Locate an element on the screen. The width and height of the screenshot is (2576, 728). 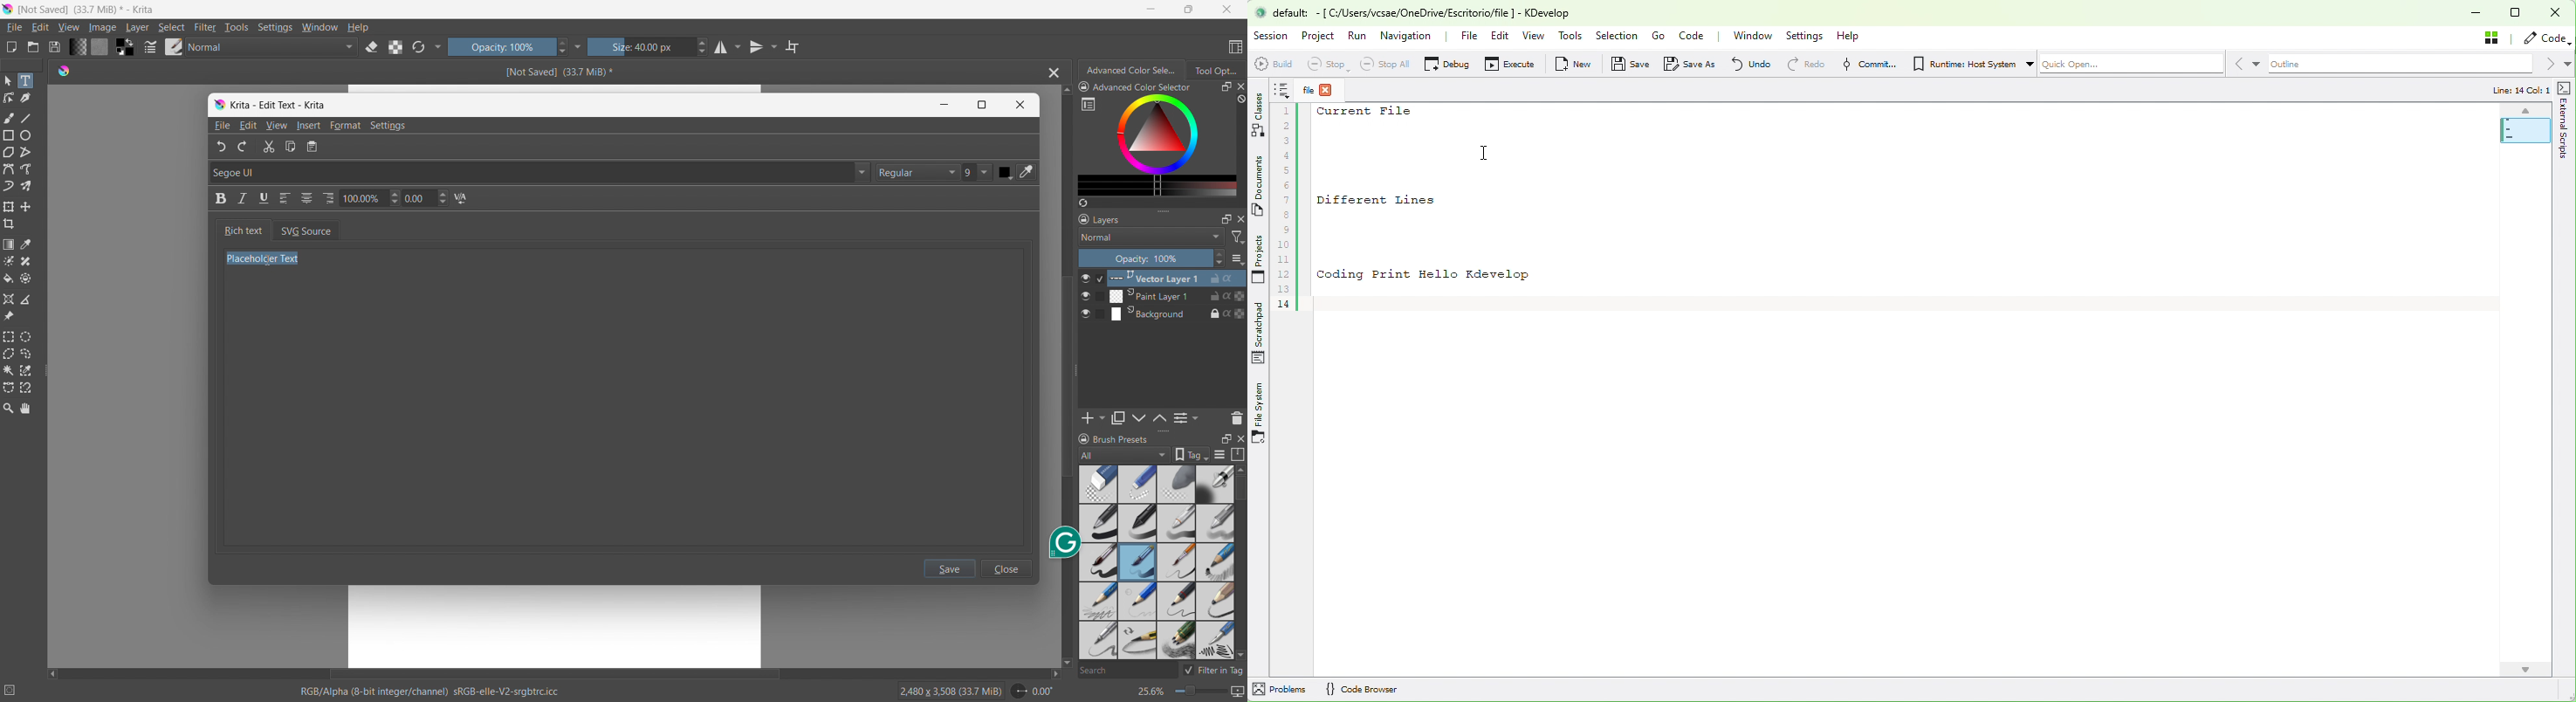
not saved (33.5 MB)* - Krita is located at coordinates (89, 8).